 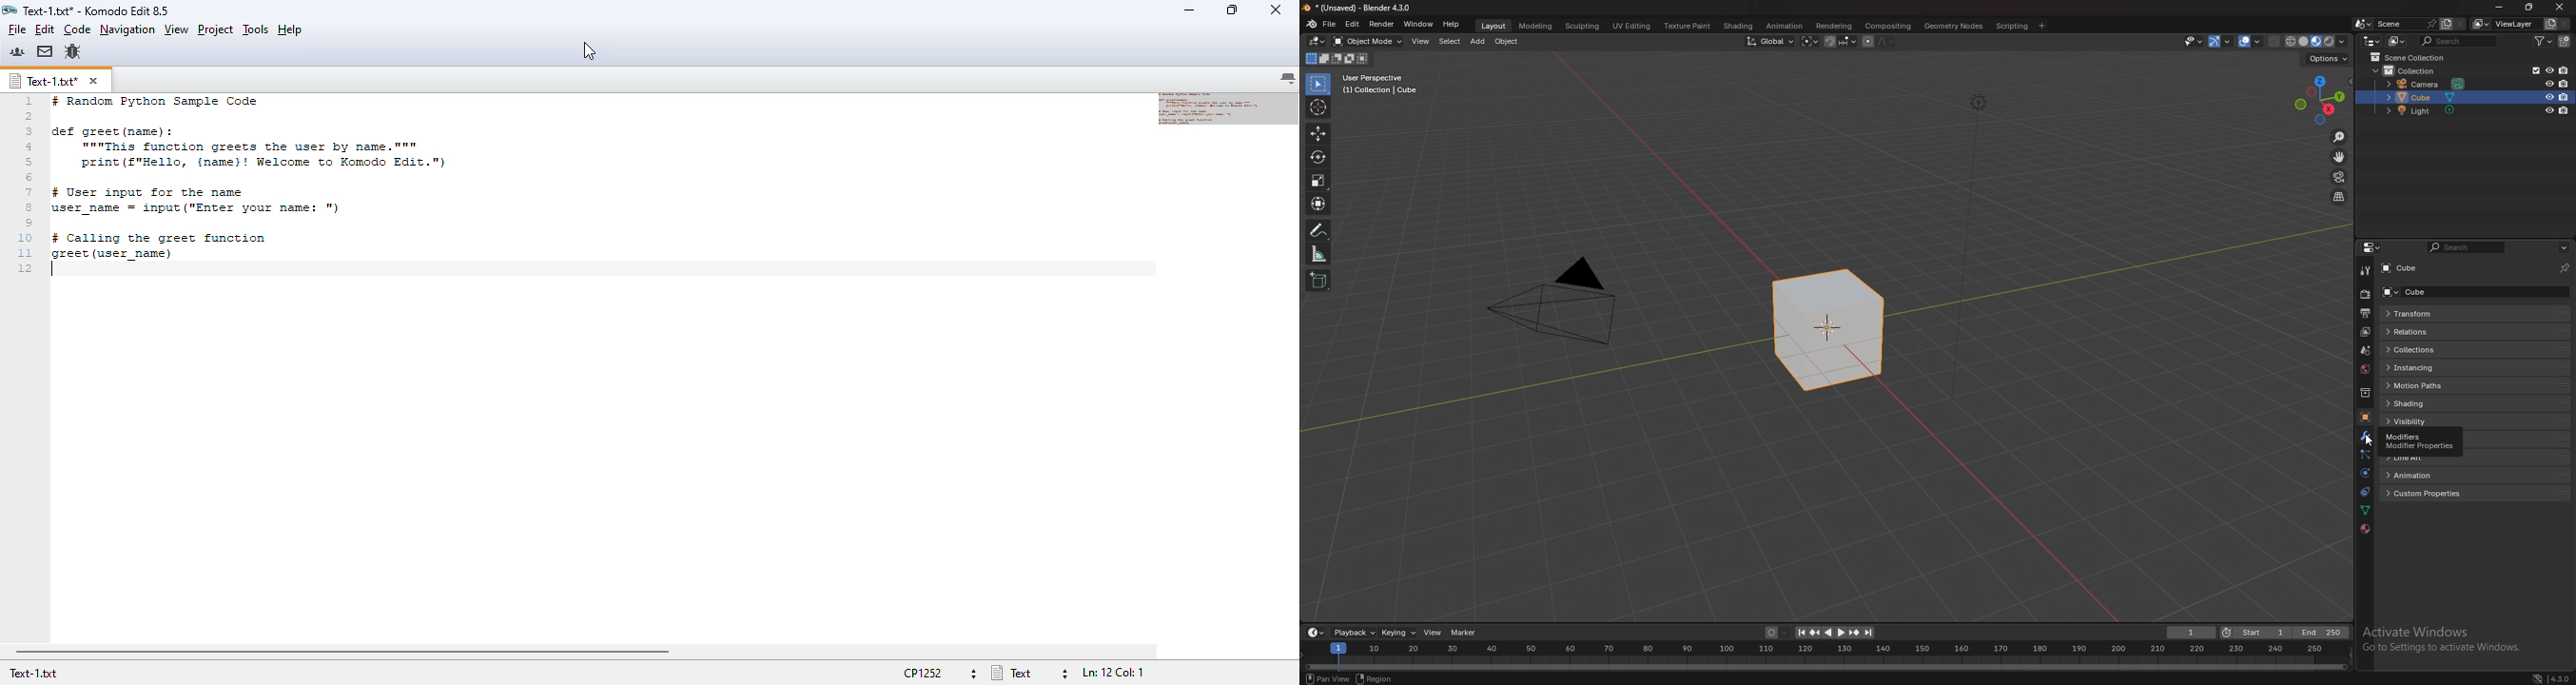 I want to click on collection, so click(x=2364, y=393).